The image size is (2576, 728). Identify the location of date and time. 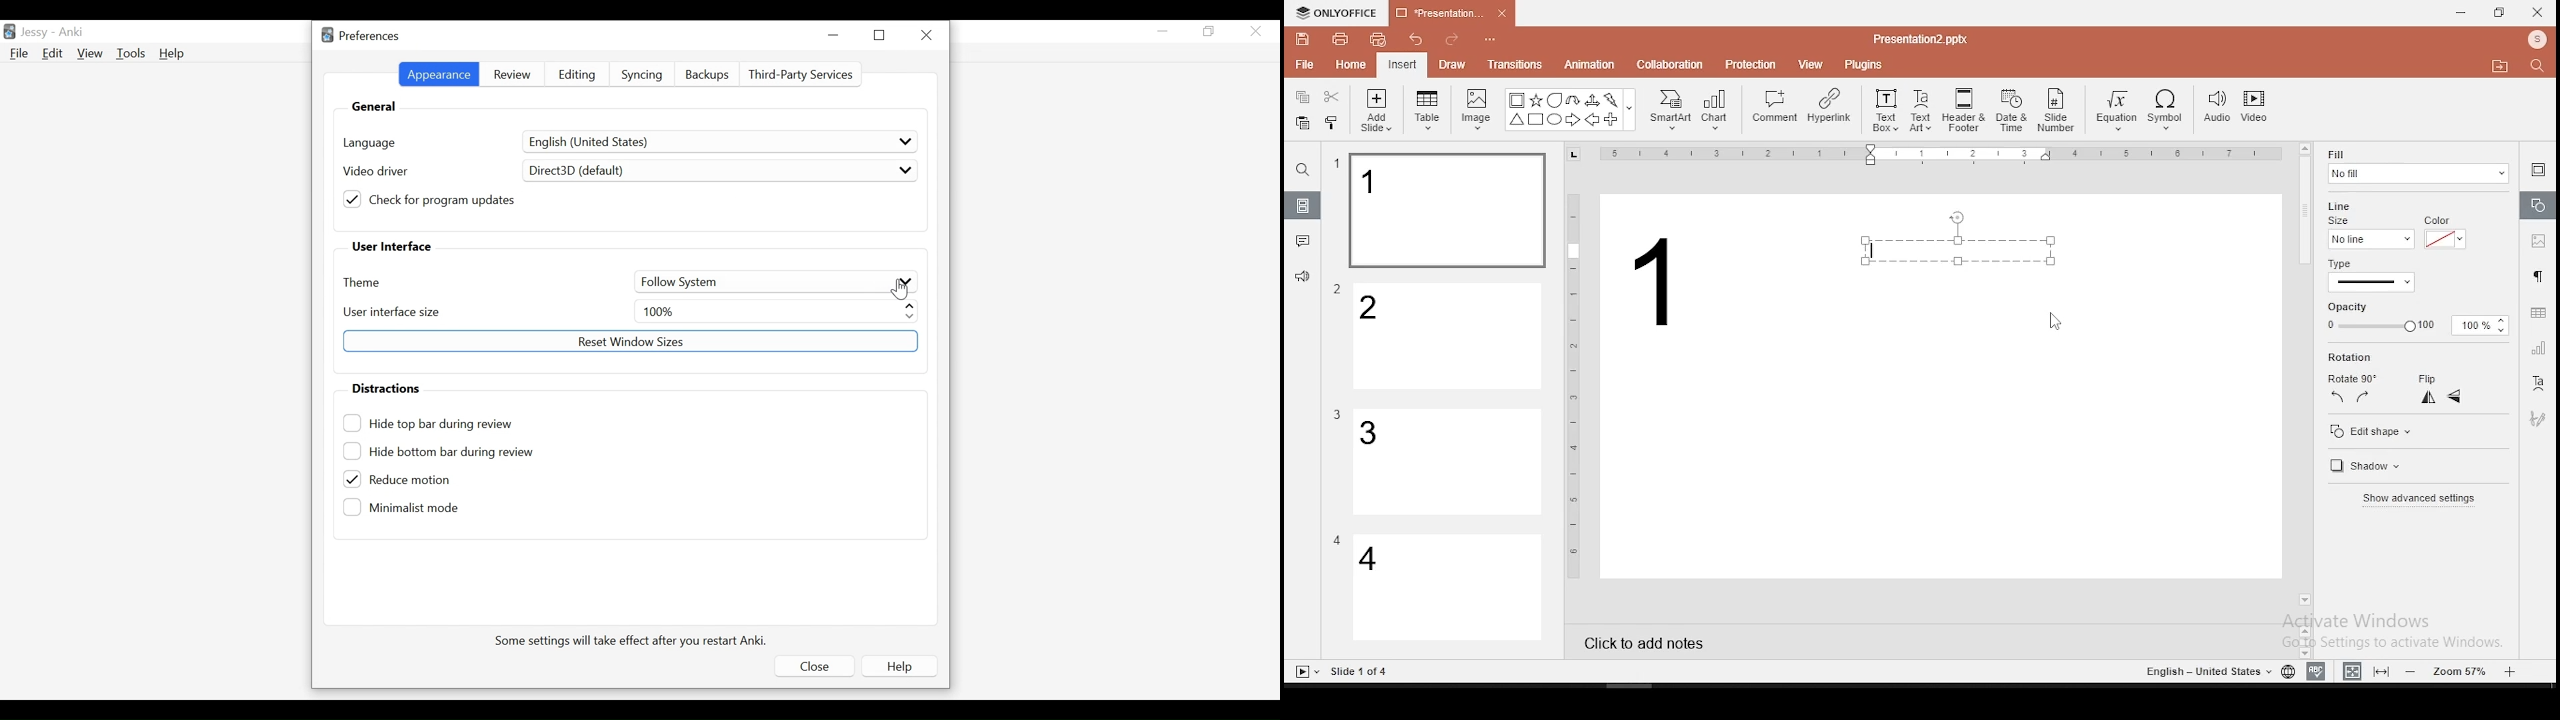
(2012, 110).